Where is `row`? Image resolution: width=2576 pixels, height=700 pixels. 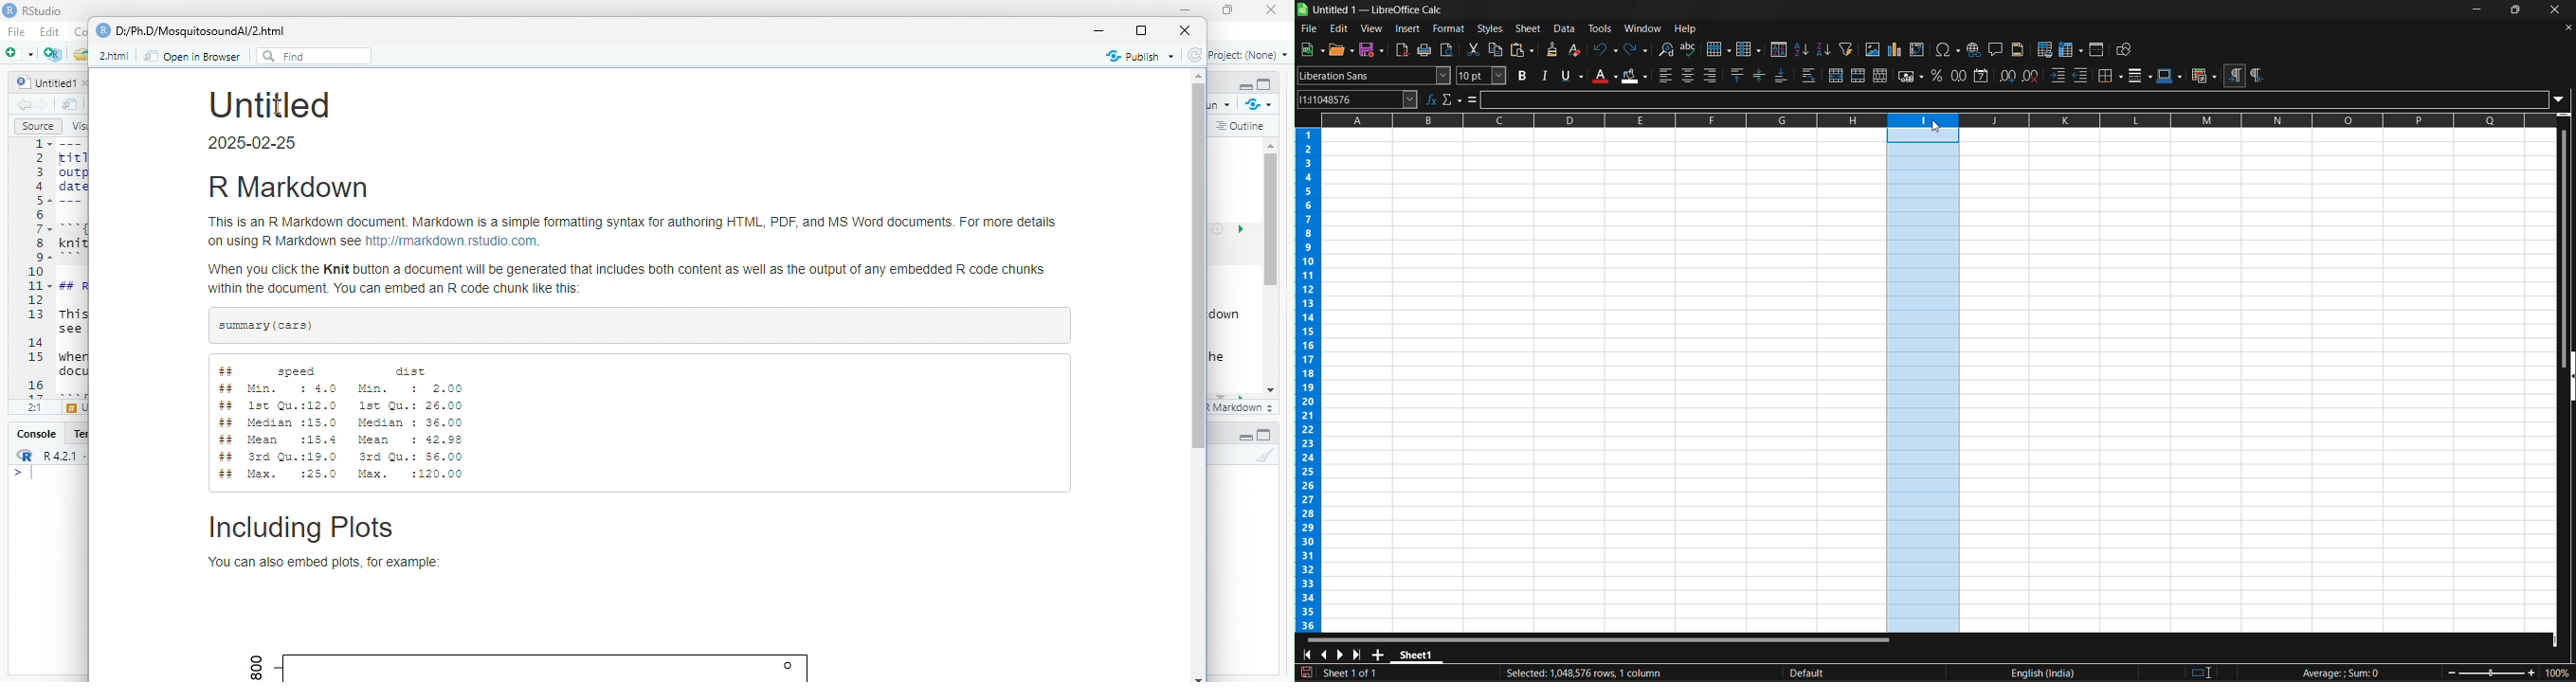 row is located at coordinates (1719, 49).